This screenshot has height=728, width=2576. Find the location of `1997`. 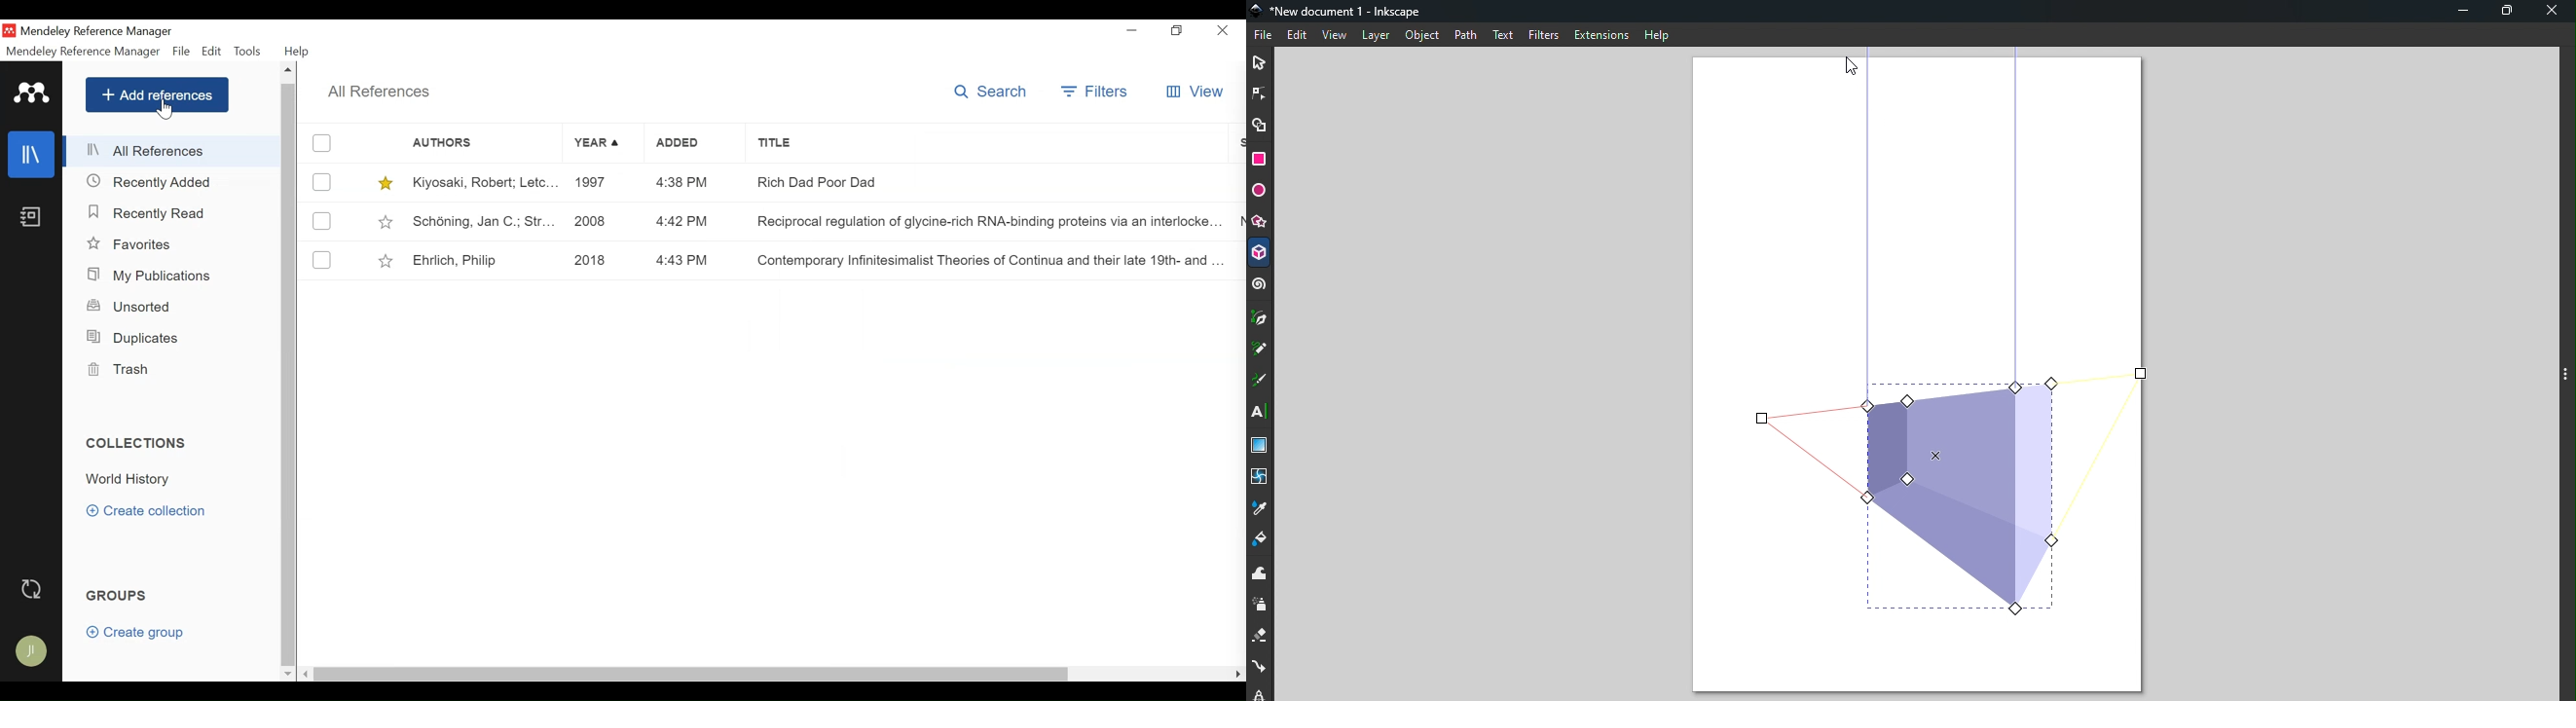

1997 is located at coordinates (602, 182).